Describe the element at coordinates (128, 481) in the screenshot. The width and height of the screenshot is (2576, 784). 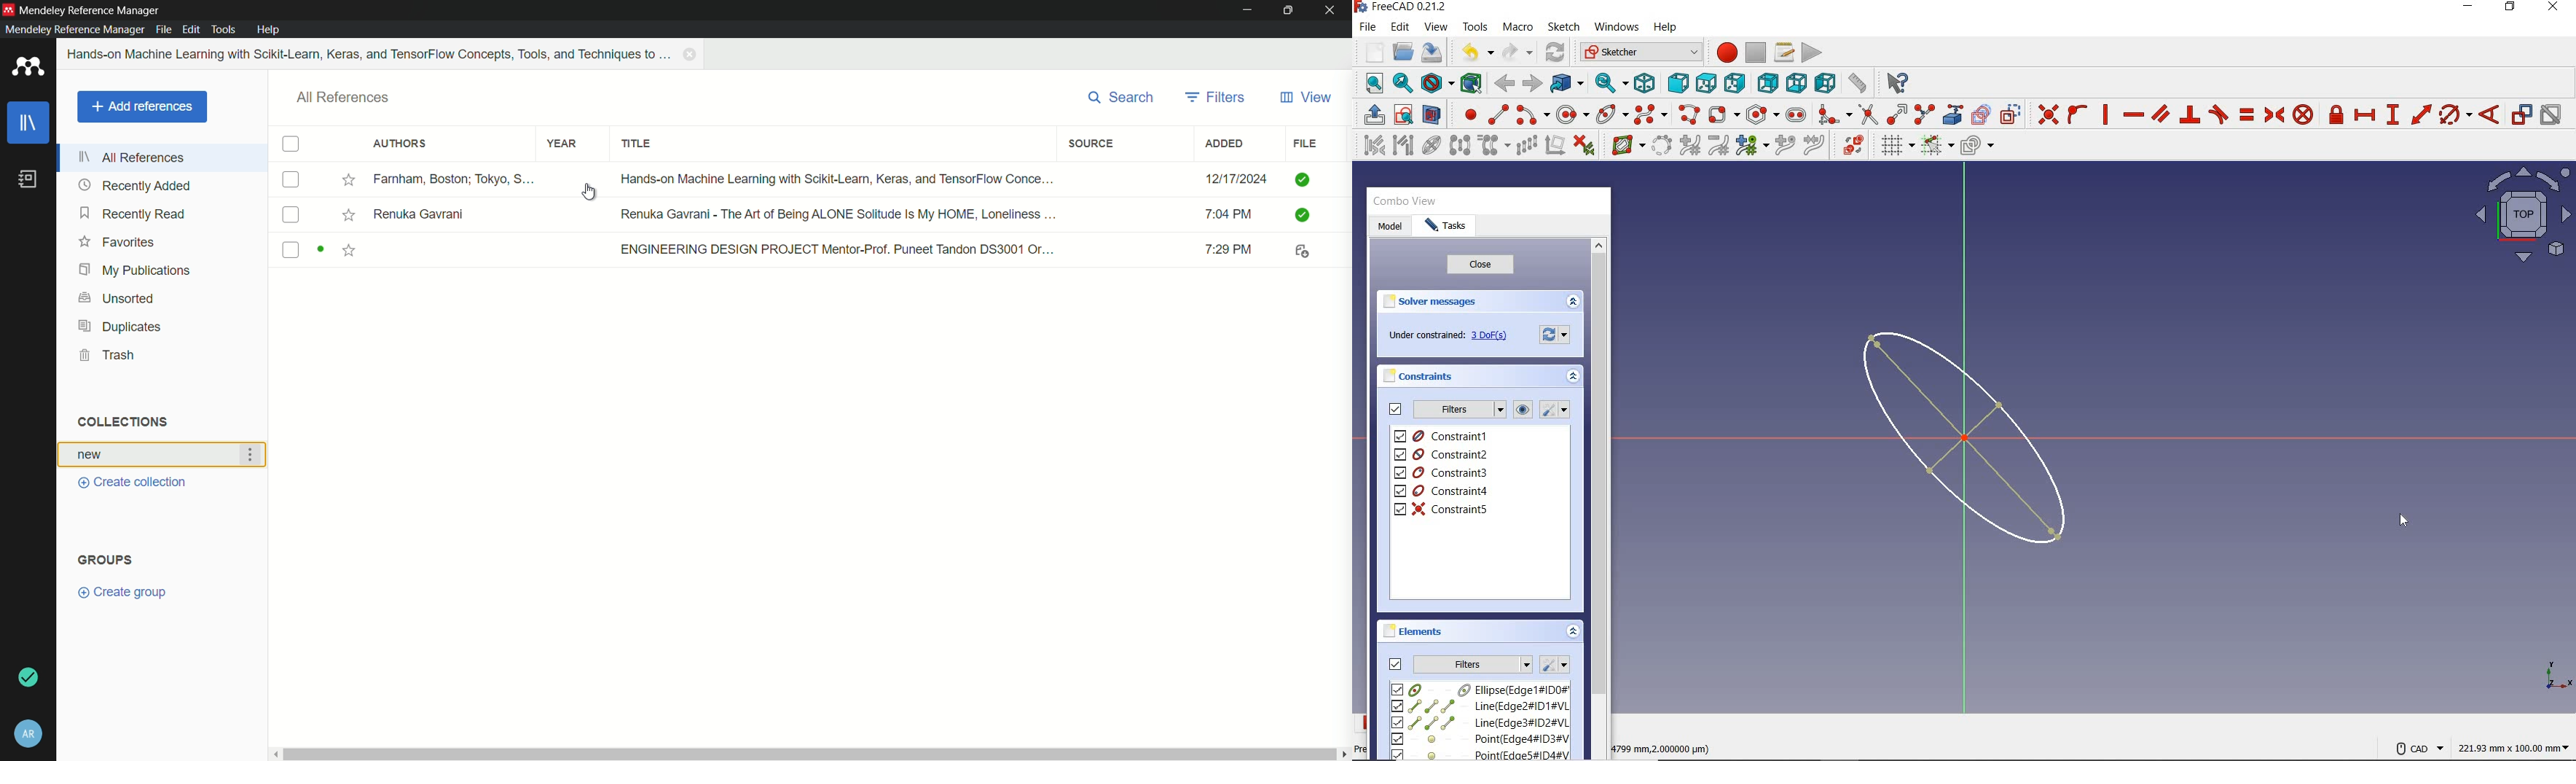
I see `create collection` at that location.